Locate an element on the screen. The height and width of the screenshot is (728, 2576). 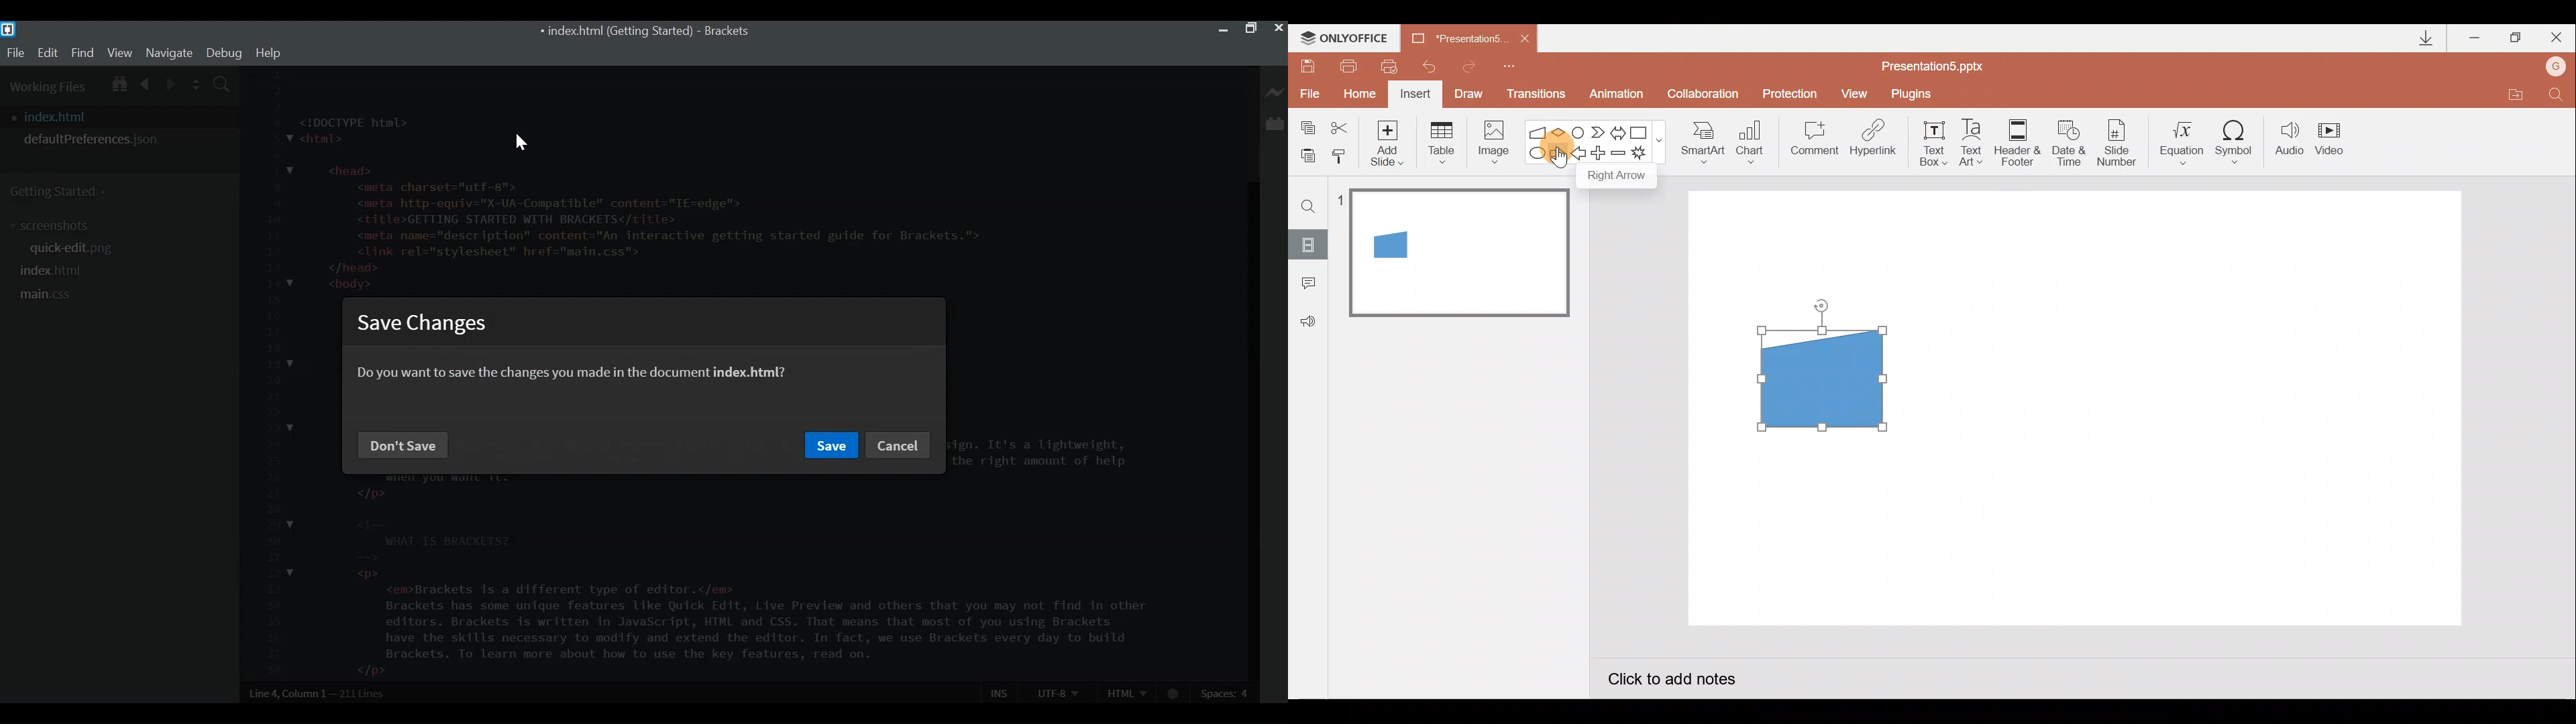
Comments is located at coordinates (1305, 284).